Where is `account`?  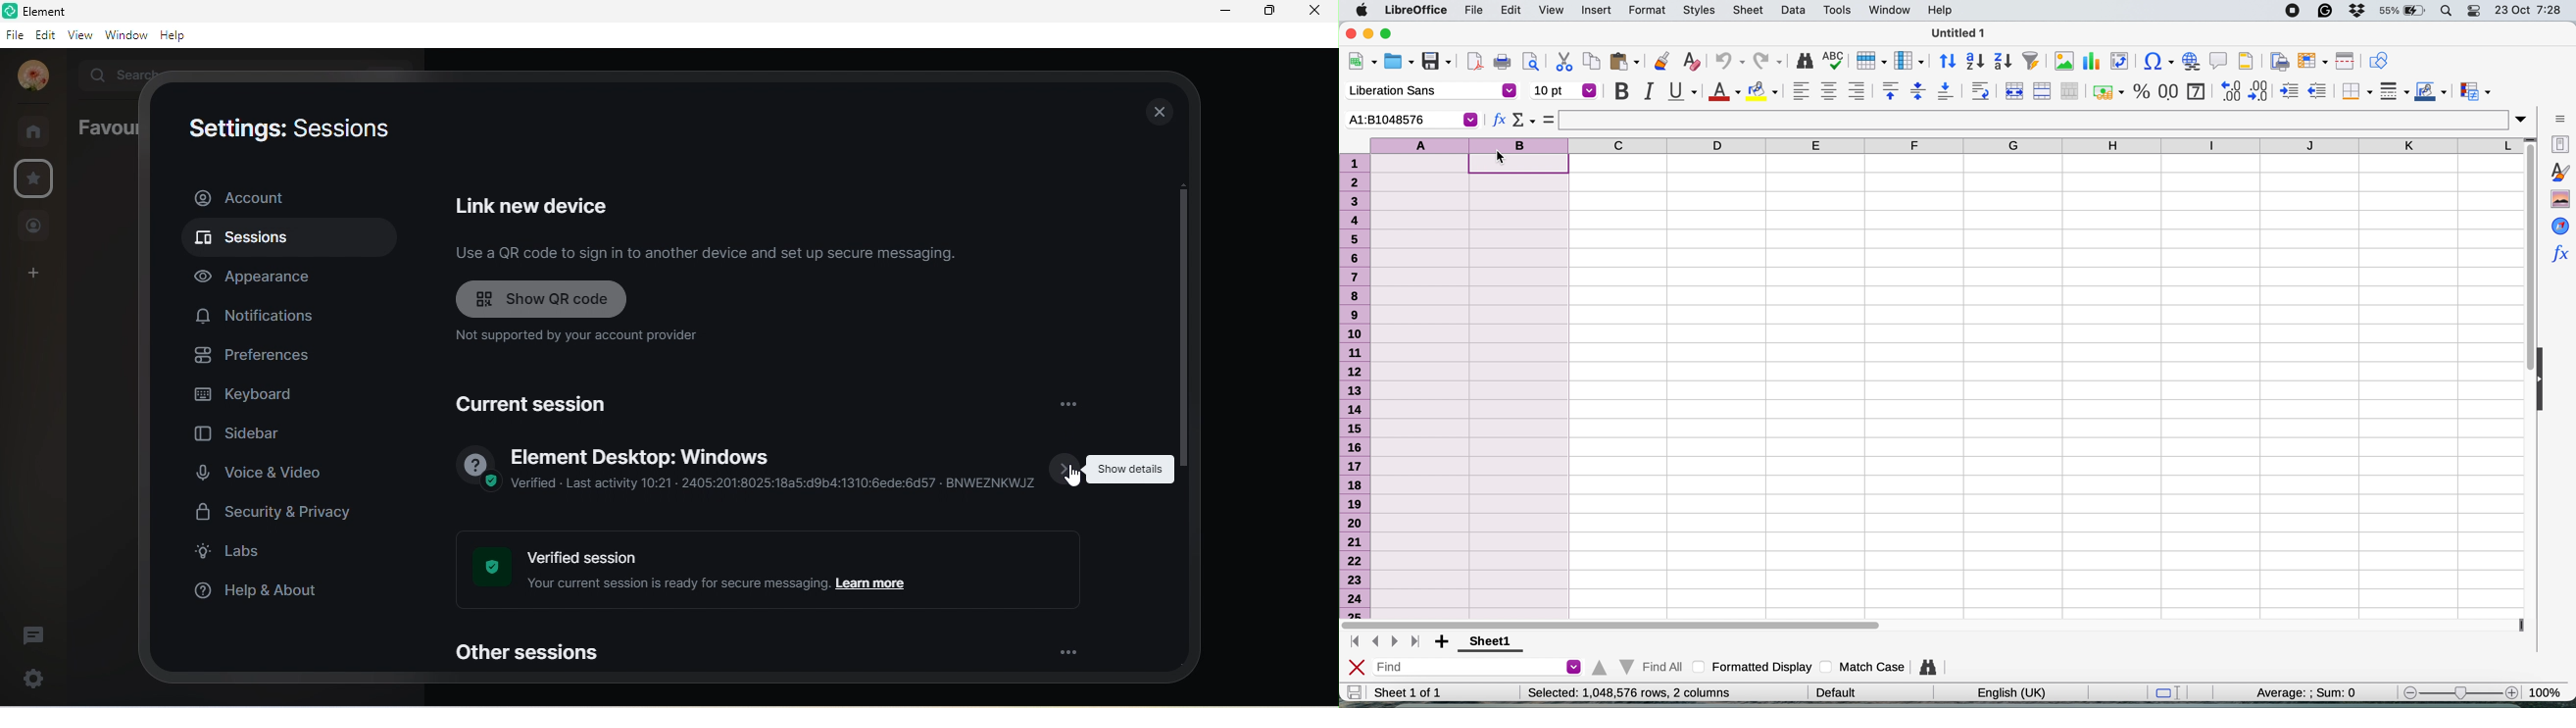 account is located at coordinates (287, 197).